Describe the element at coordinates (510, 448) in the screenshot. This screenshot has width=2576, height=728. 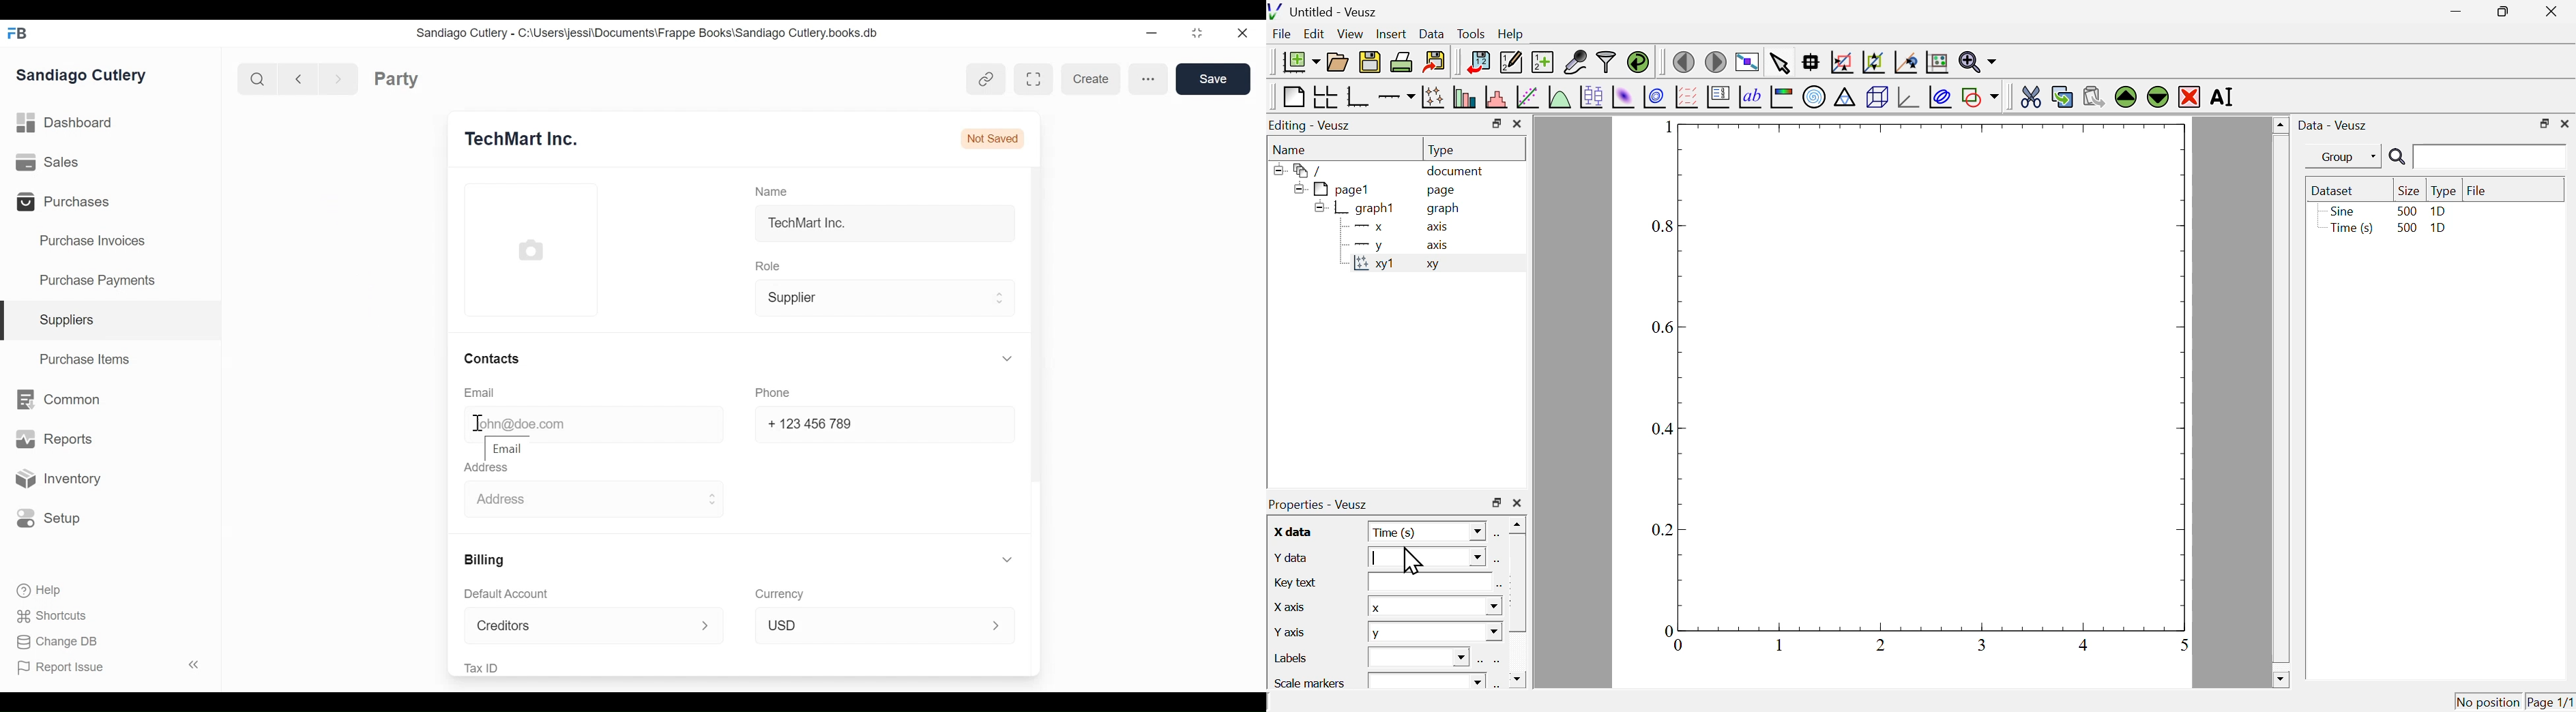
I see `Email` at that location.